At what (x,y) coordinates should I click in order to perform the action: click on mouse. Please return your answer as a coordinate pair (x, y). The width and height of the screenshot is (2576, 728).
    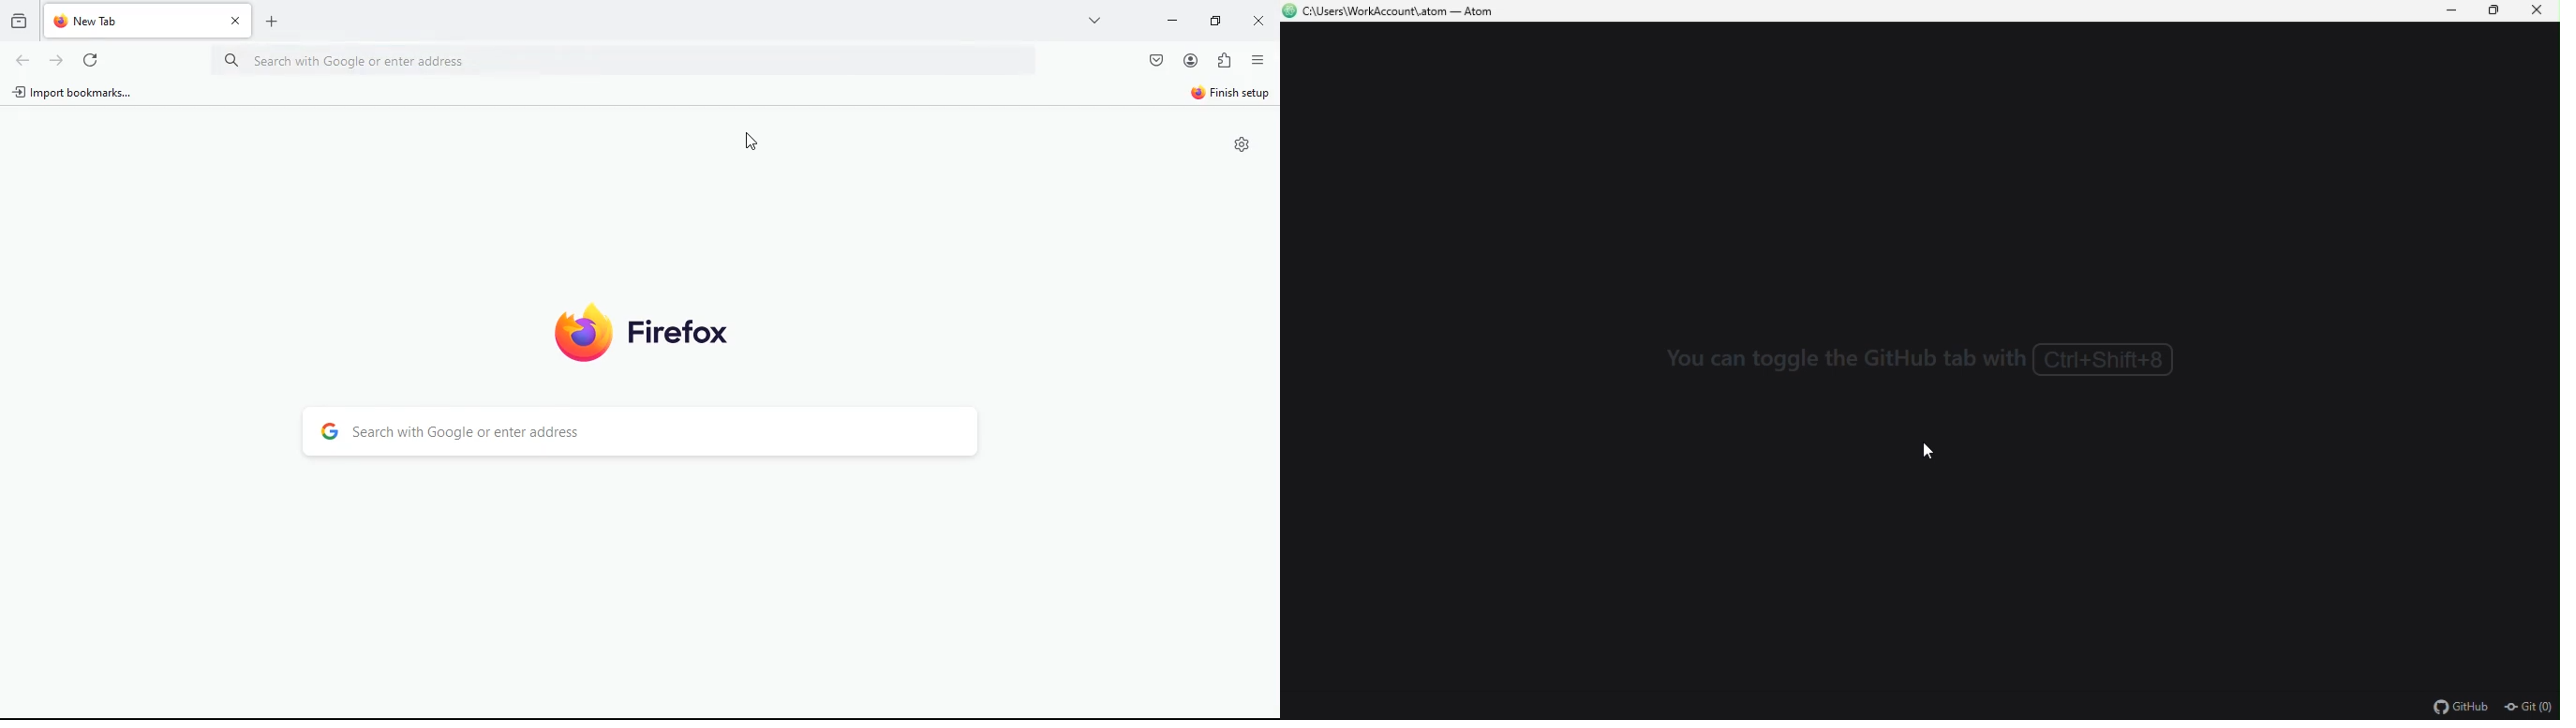
    Looking at the image, I should click on (1938, 454).